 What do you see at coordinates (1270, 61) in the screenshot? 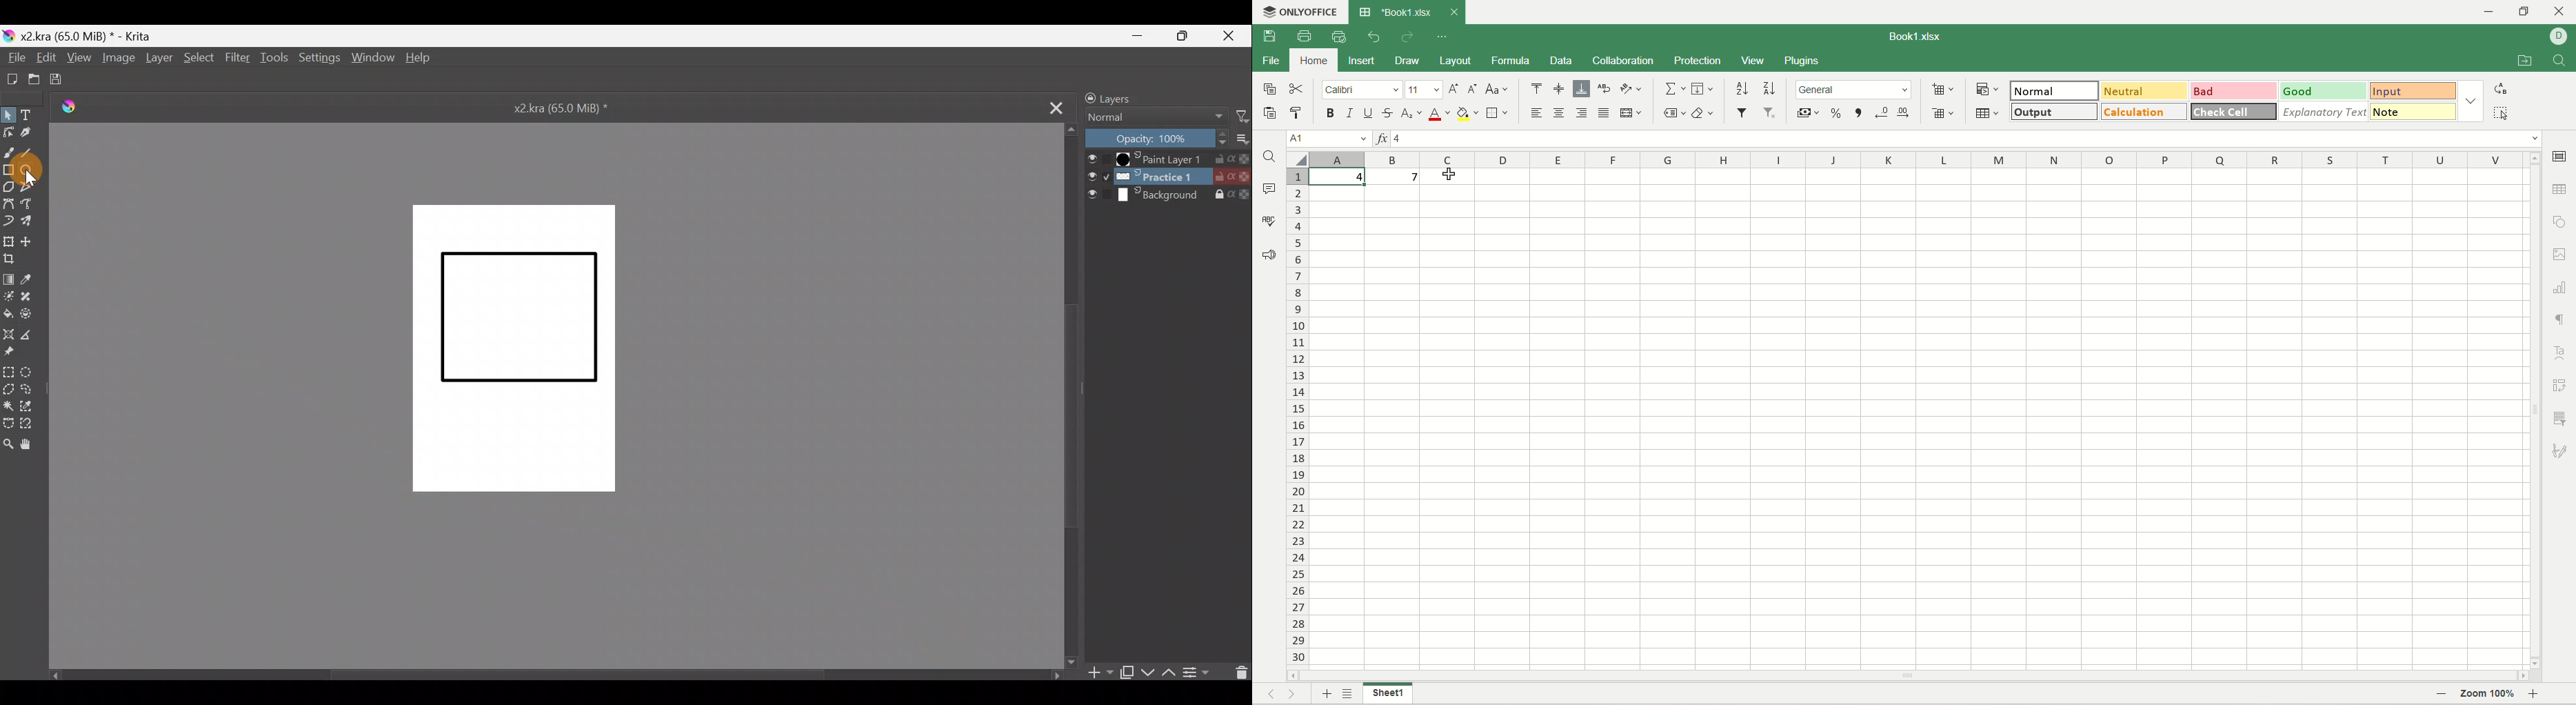
I see `file` at bounding box center [1270, 61].